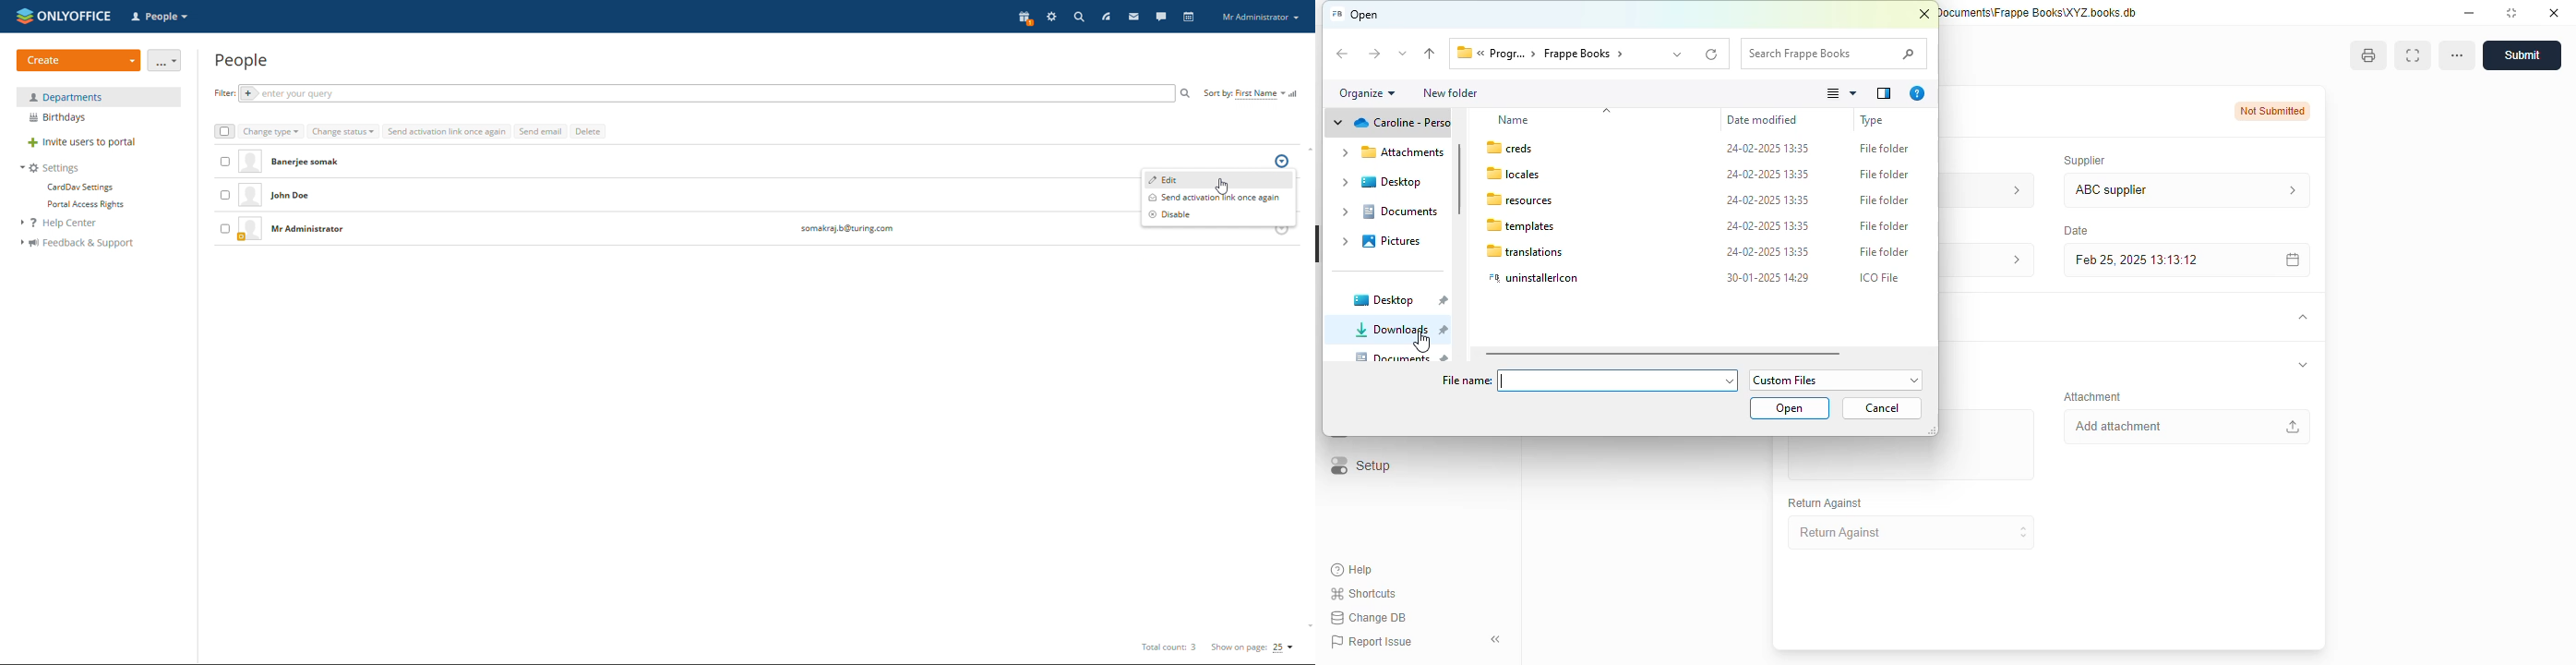  Describe the element at coordinates (1663, 354) in the screenshot. I see `scroll bar` at that location.